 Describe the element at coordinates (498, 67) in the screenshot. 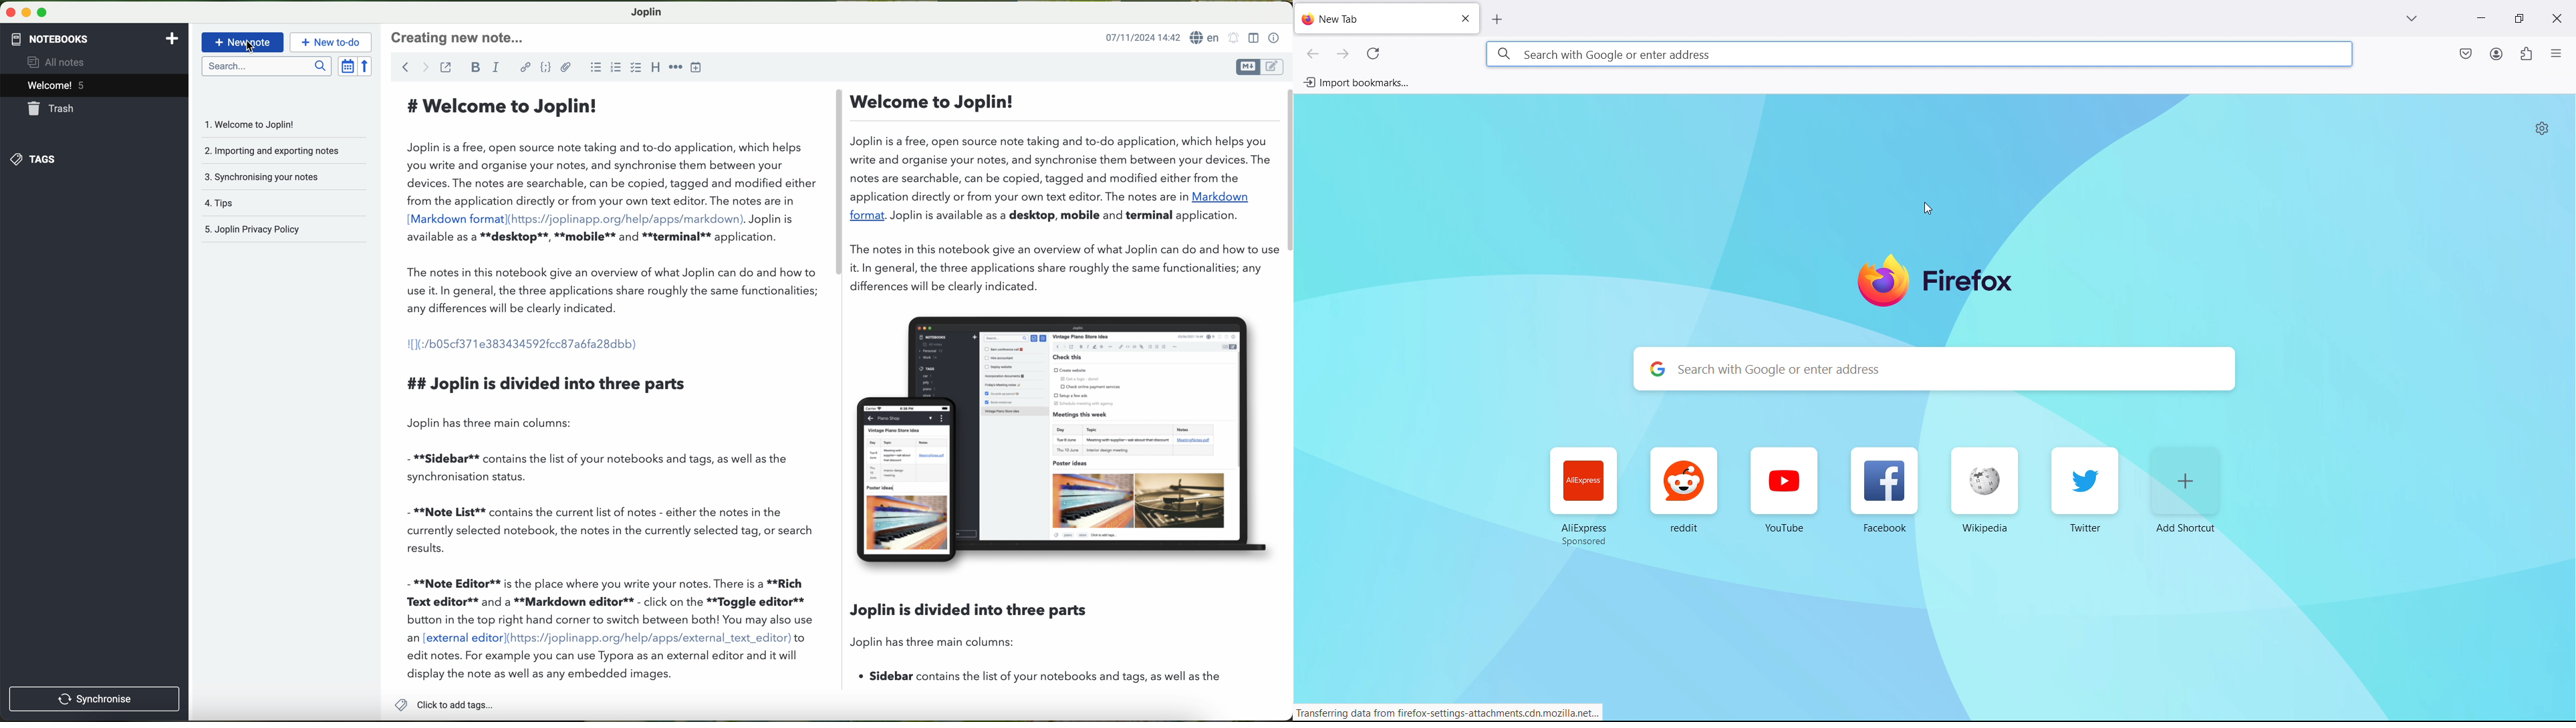

I see `italic` at that location.